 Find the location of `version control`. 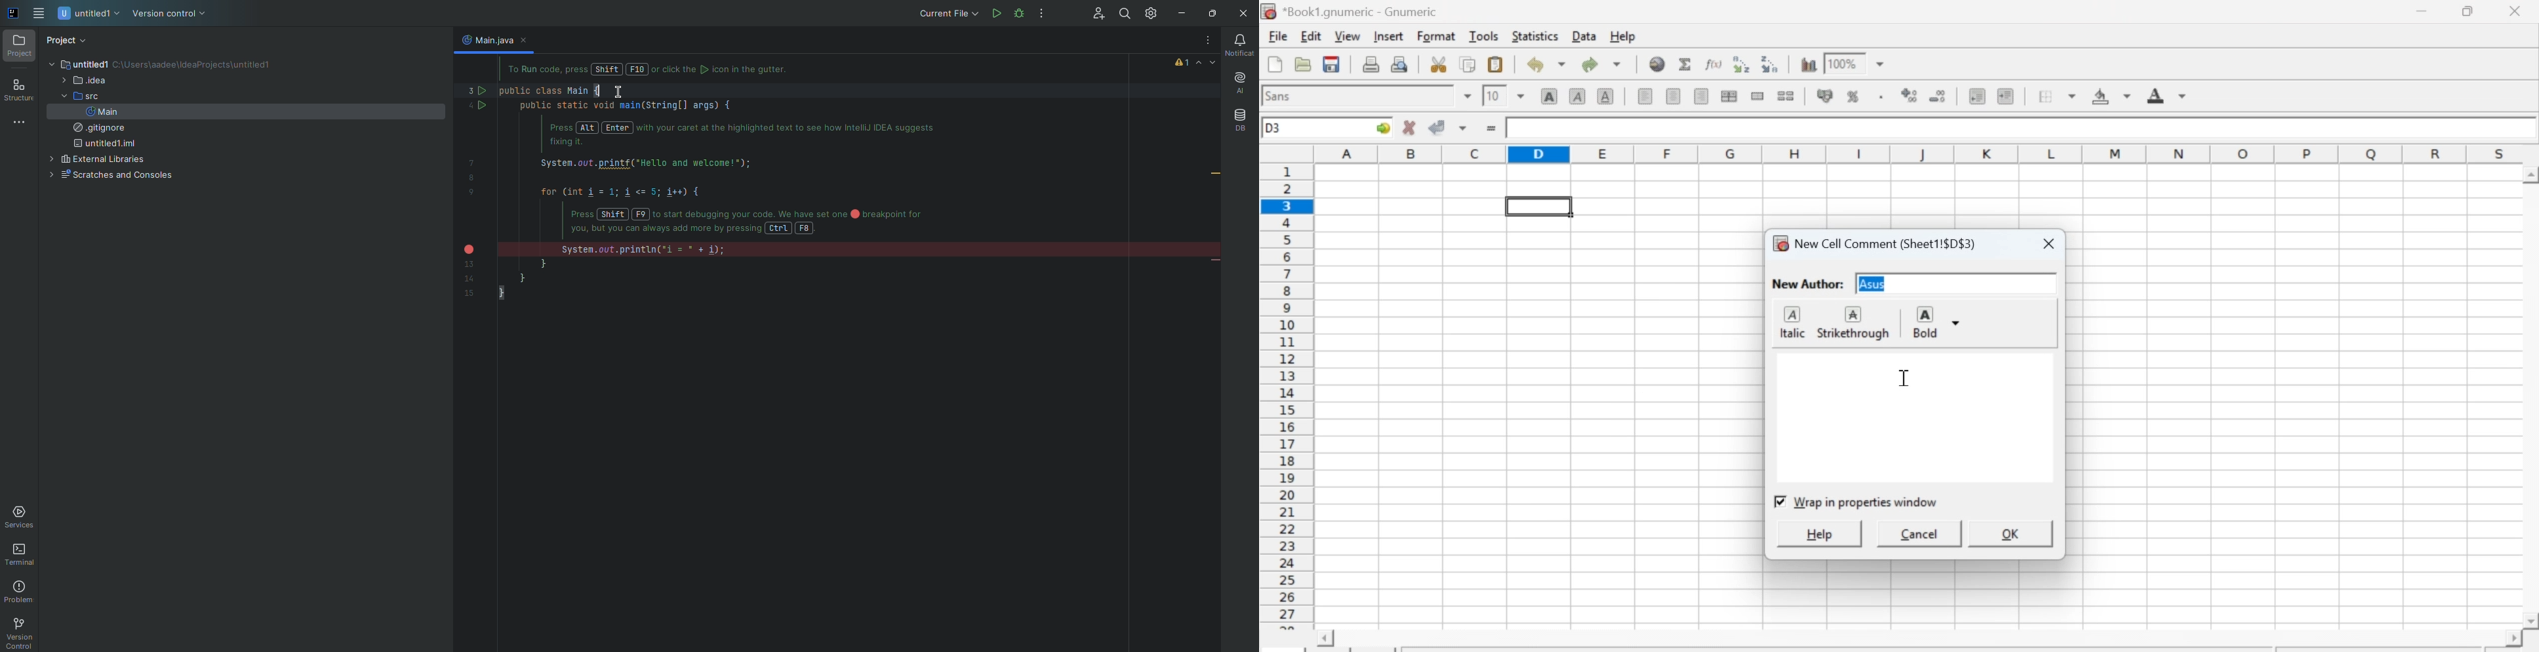

version control is located at coordinates (23, 630).